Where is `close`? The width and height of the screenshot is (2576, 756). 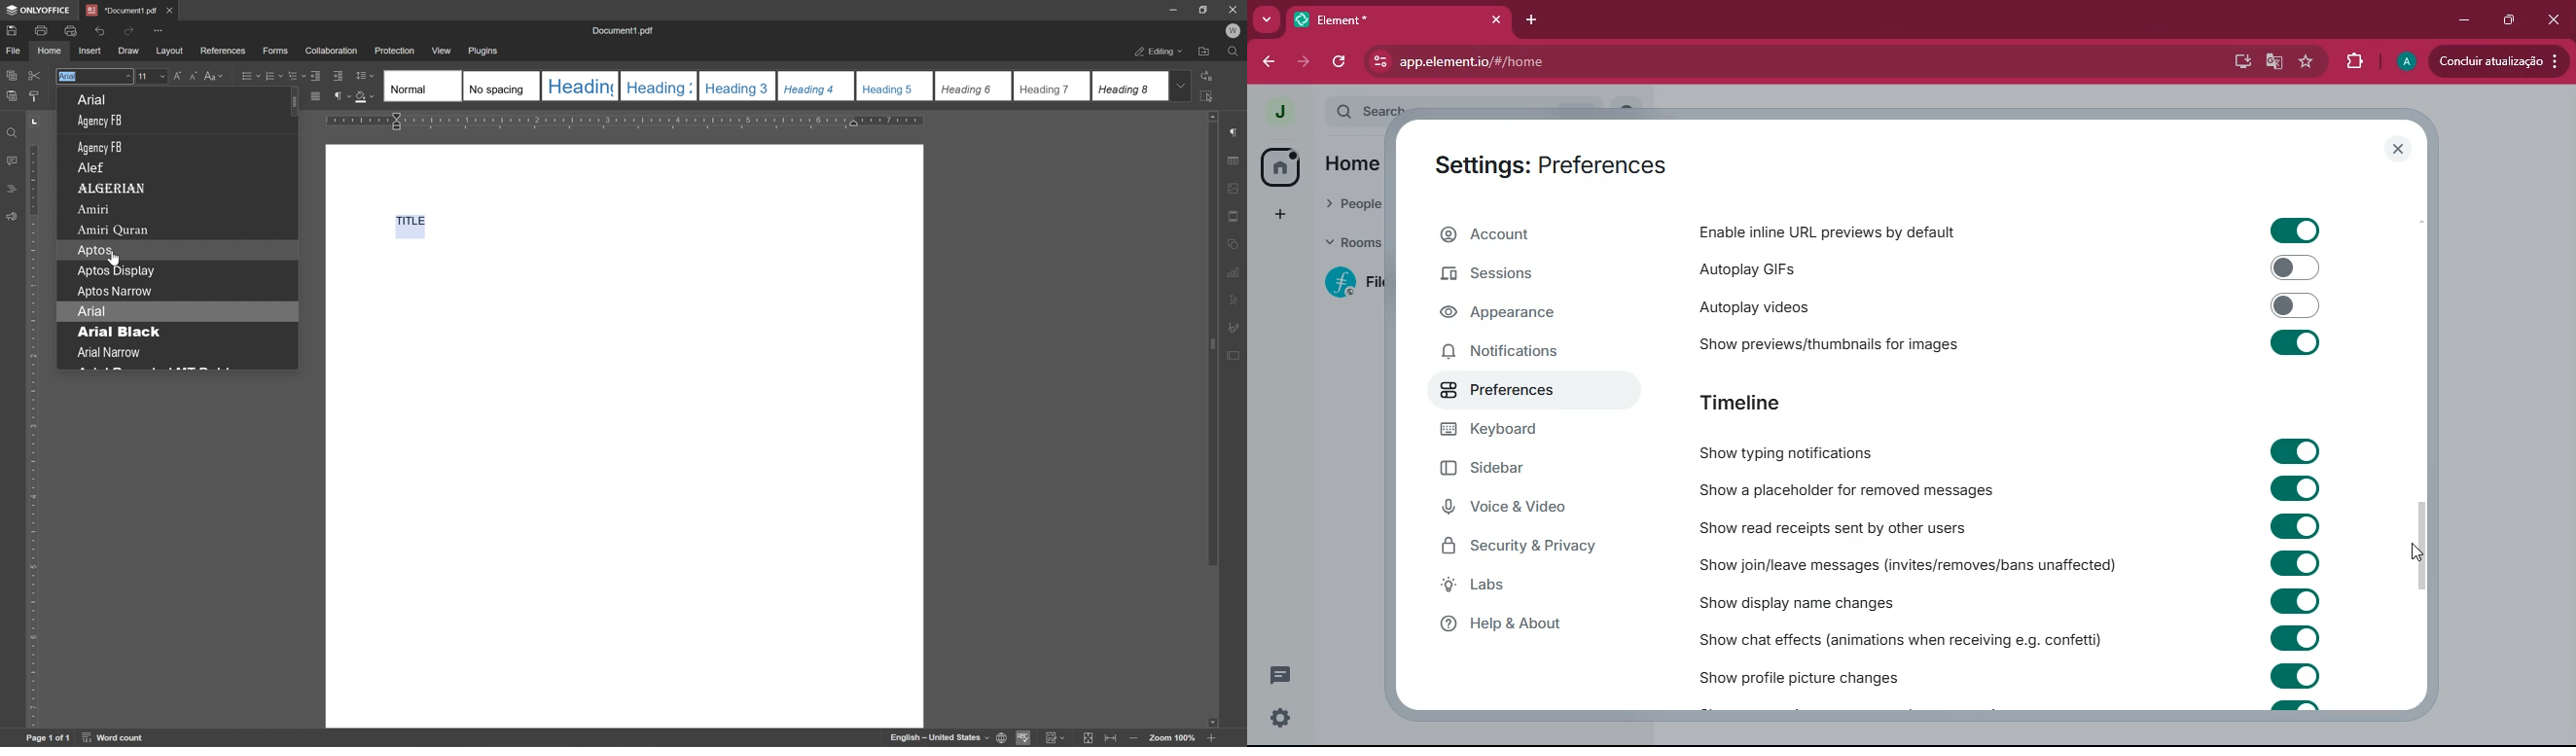
close is located at coordinates (169, 10).